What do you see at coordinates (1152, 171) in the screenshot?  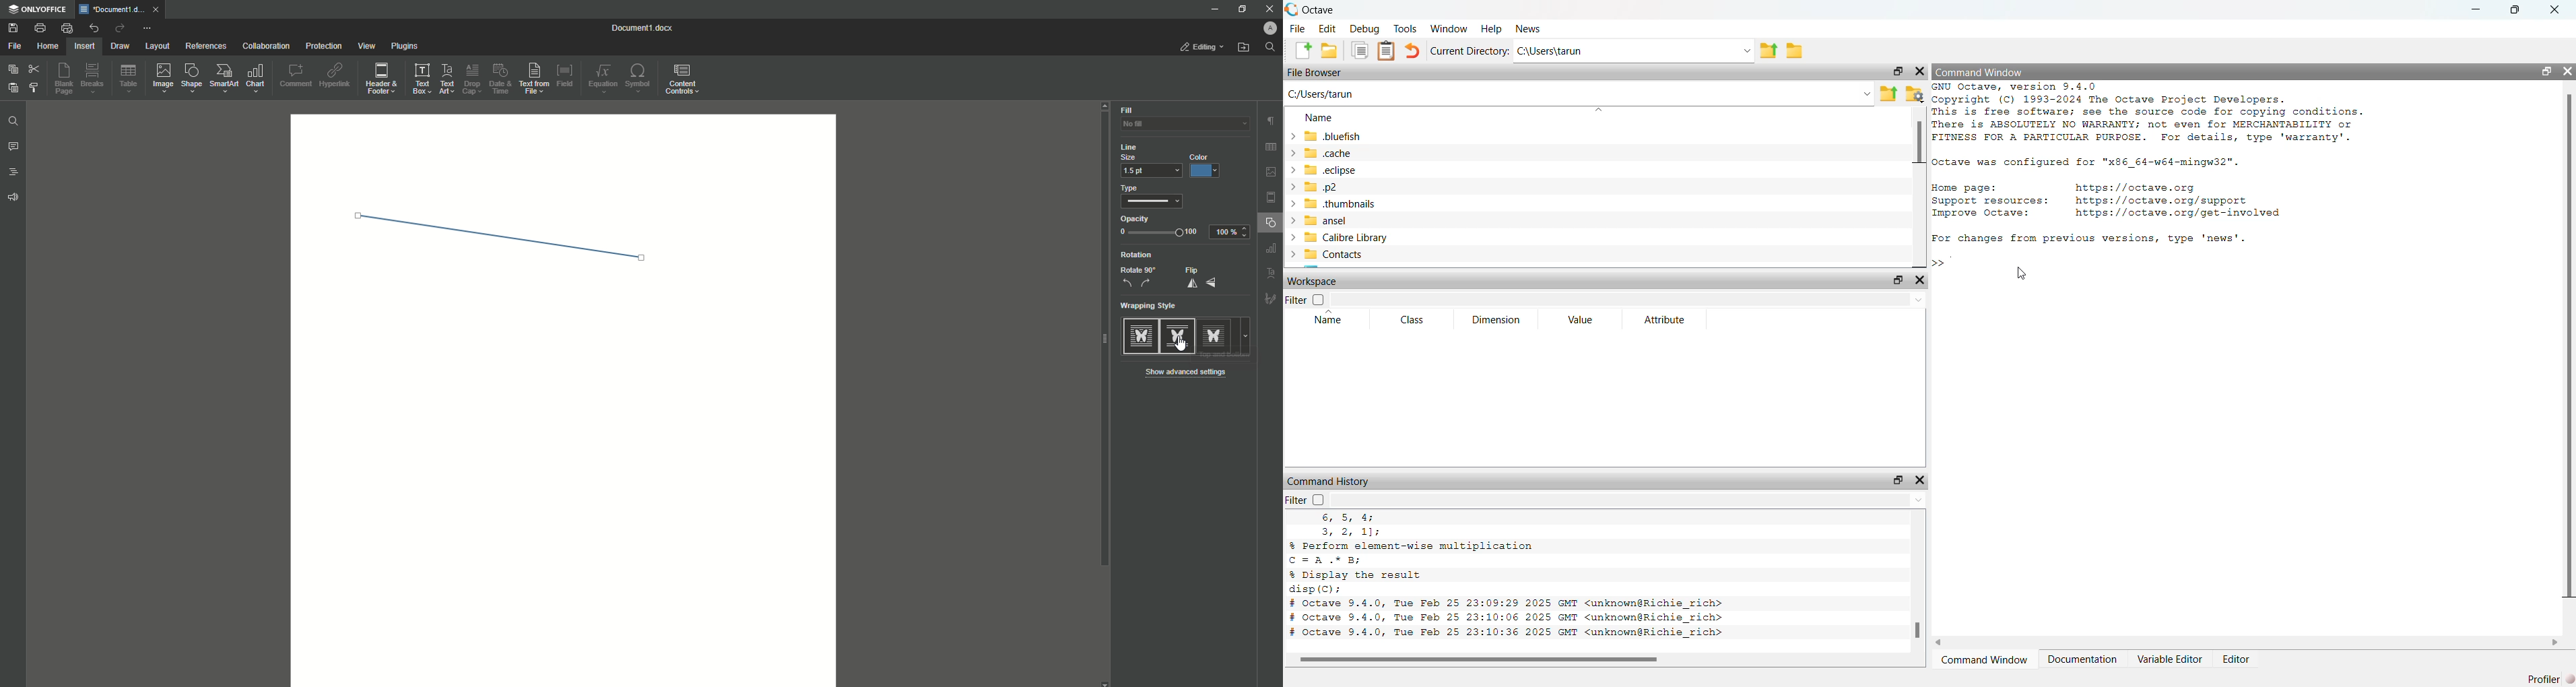 I see `1.5 pt` at bounding box center [1152, 171].